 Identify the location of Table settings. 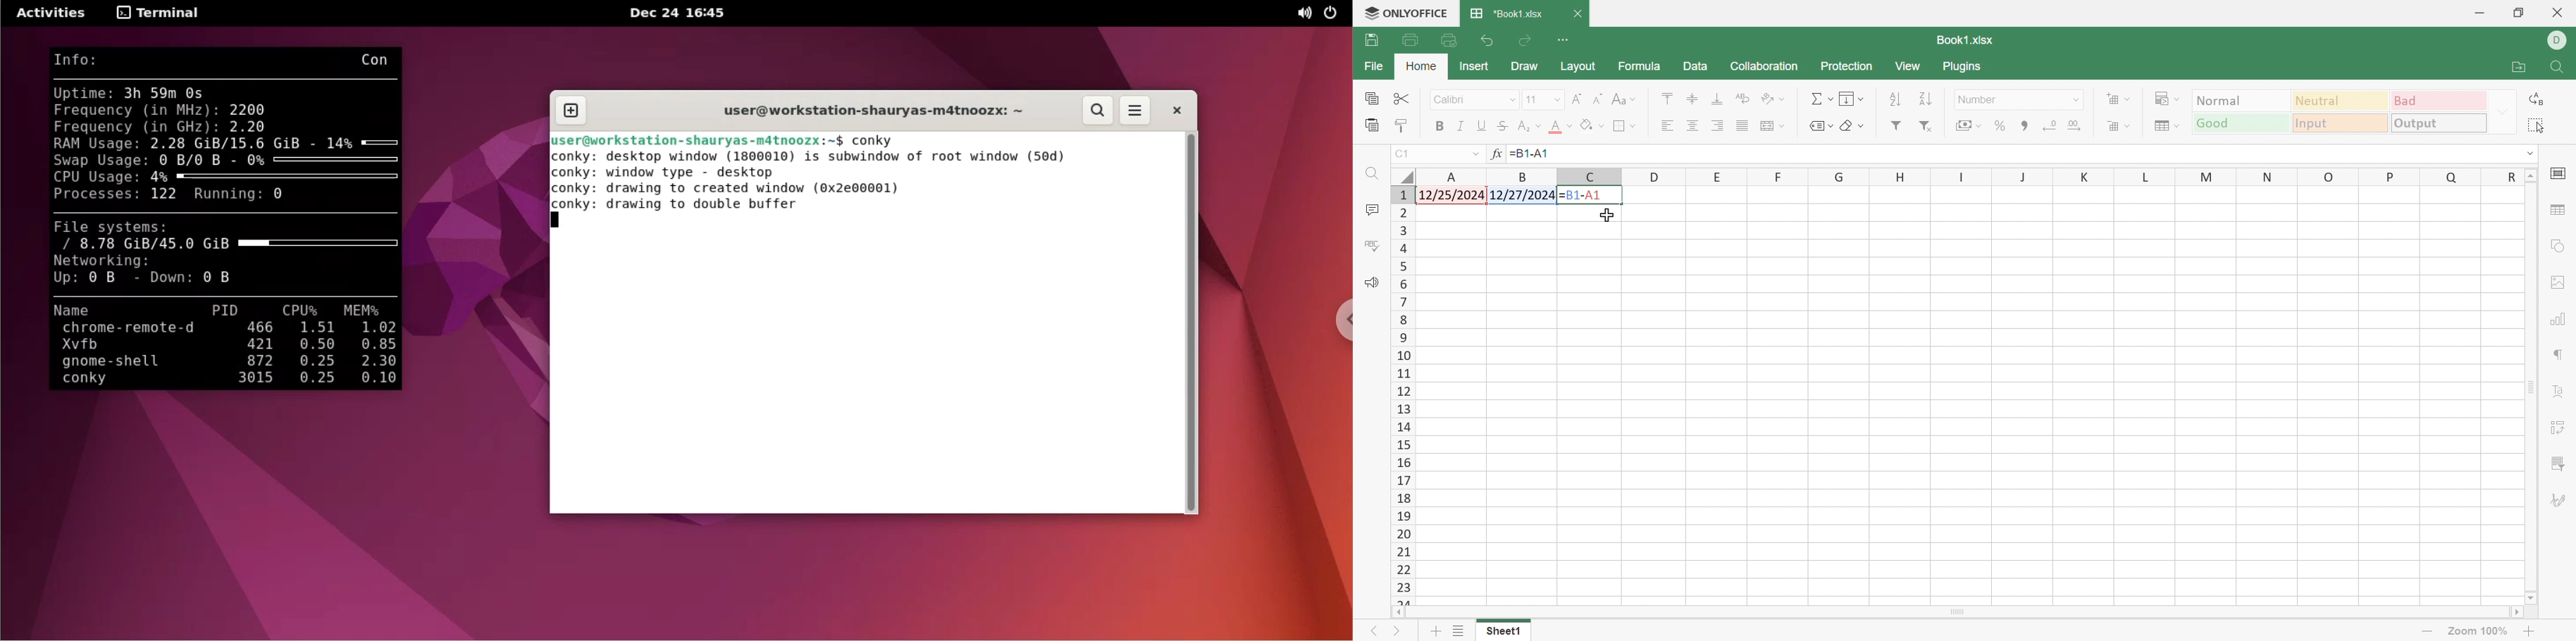
(2557, 213).